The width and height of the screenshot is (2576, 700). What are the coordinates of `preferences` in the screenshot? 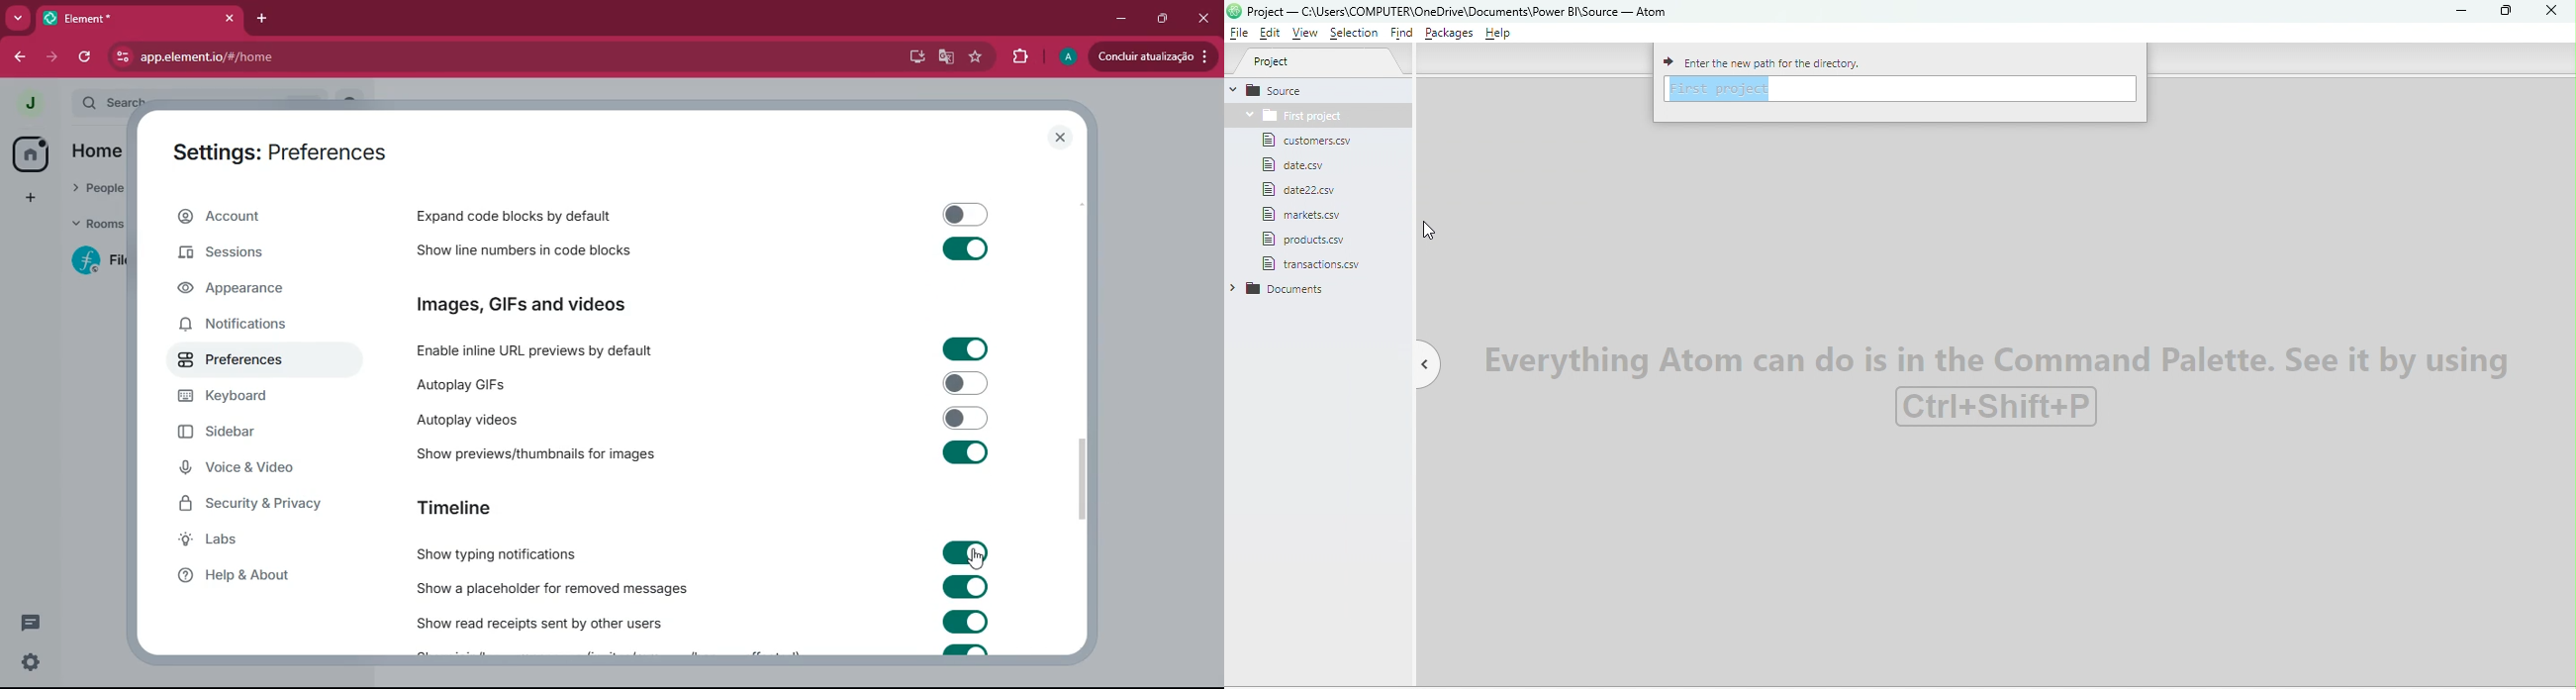 It's located at (248, 362).